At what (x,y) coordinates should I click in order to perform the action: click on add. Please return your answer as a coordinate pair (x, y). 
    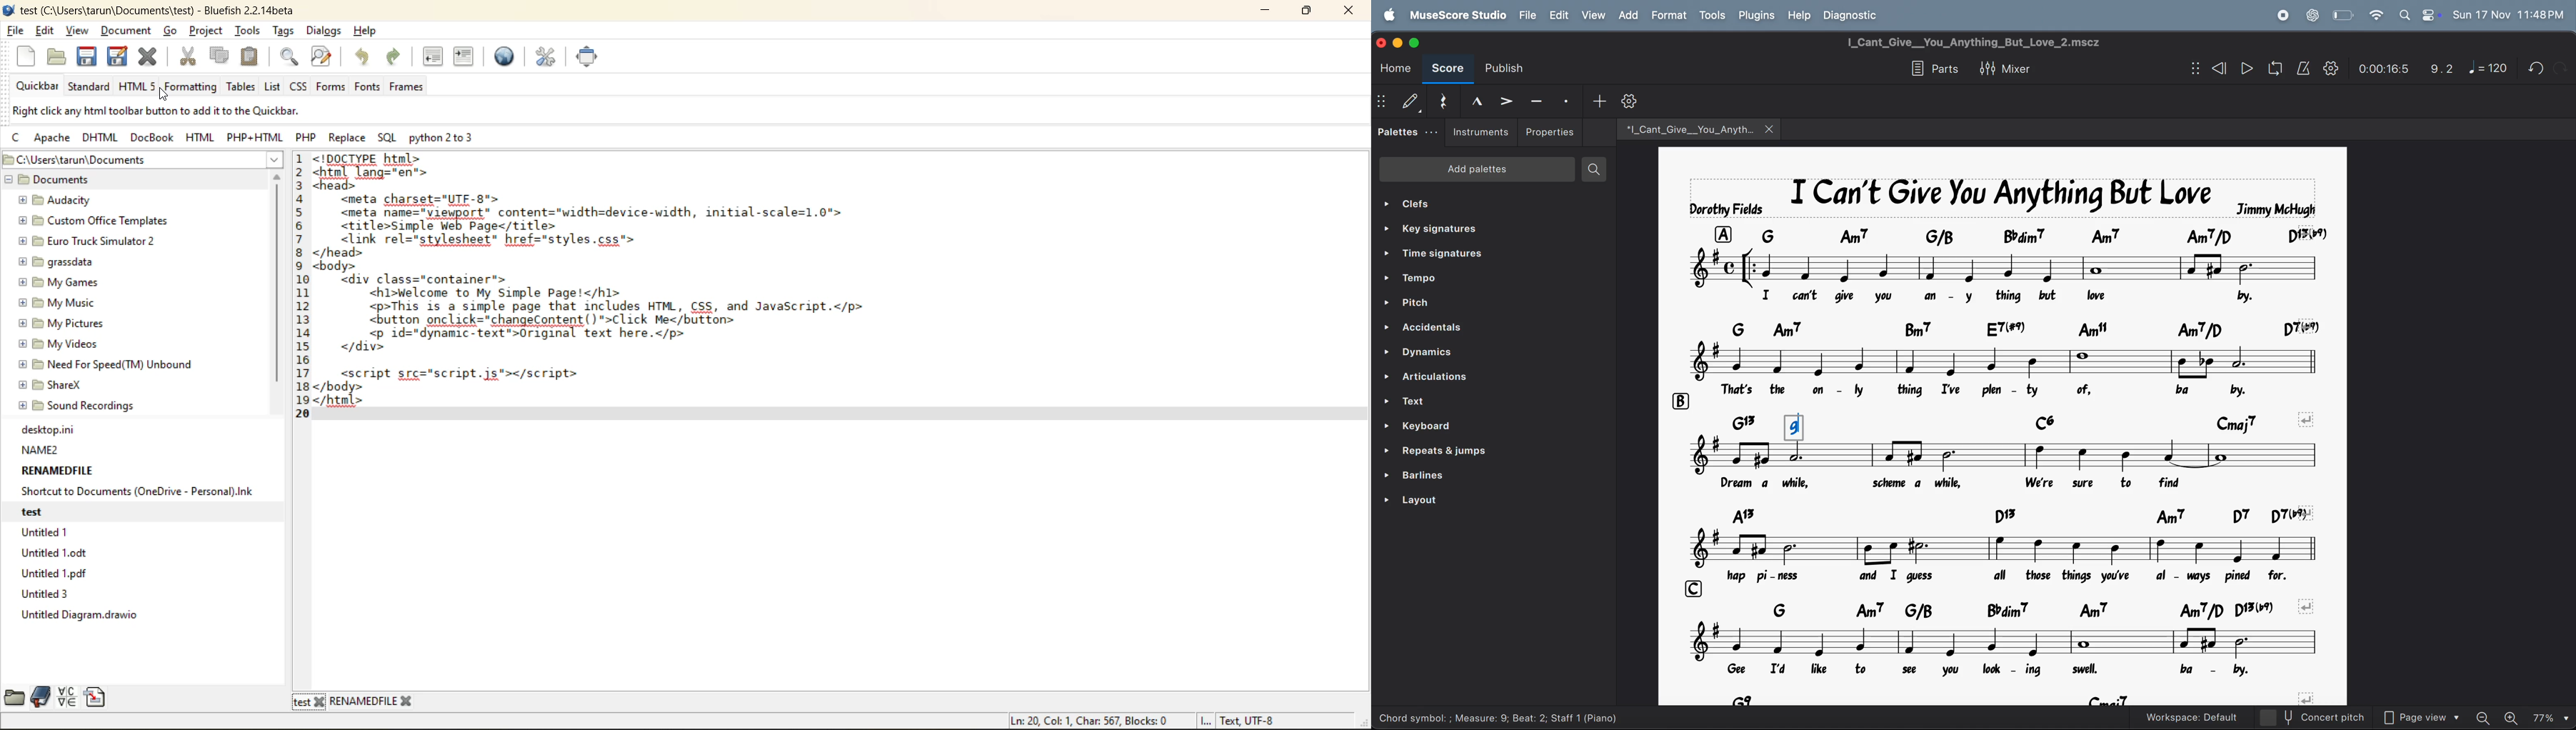
    Looking at the image, I should click on (1601, 101).